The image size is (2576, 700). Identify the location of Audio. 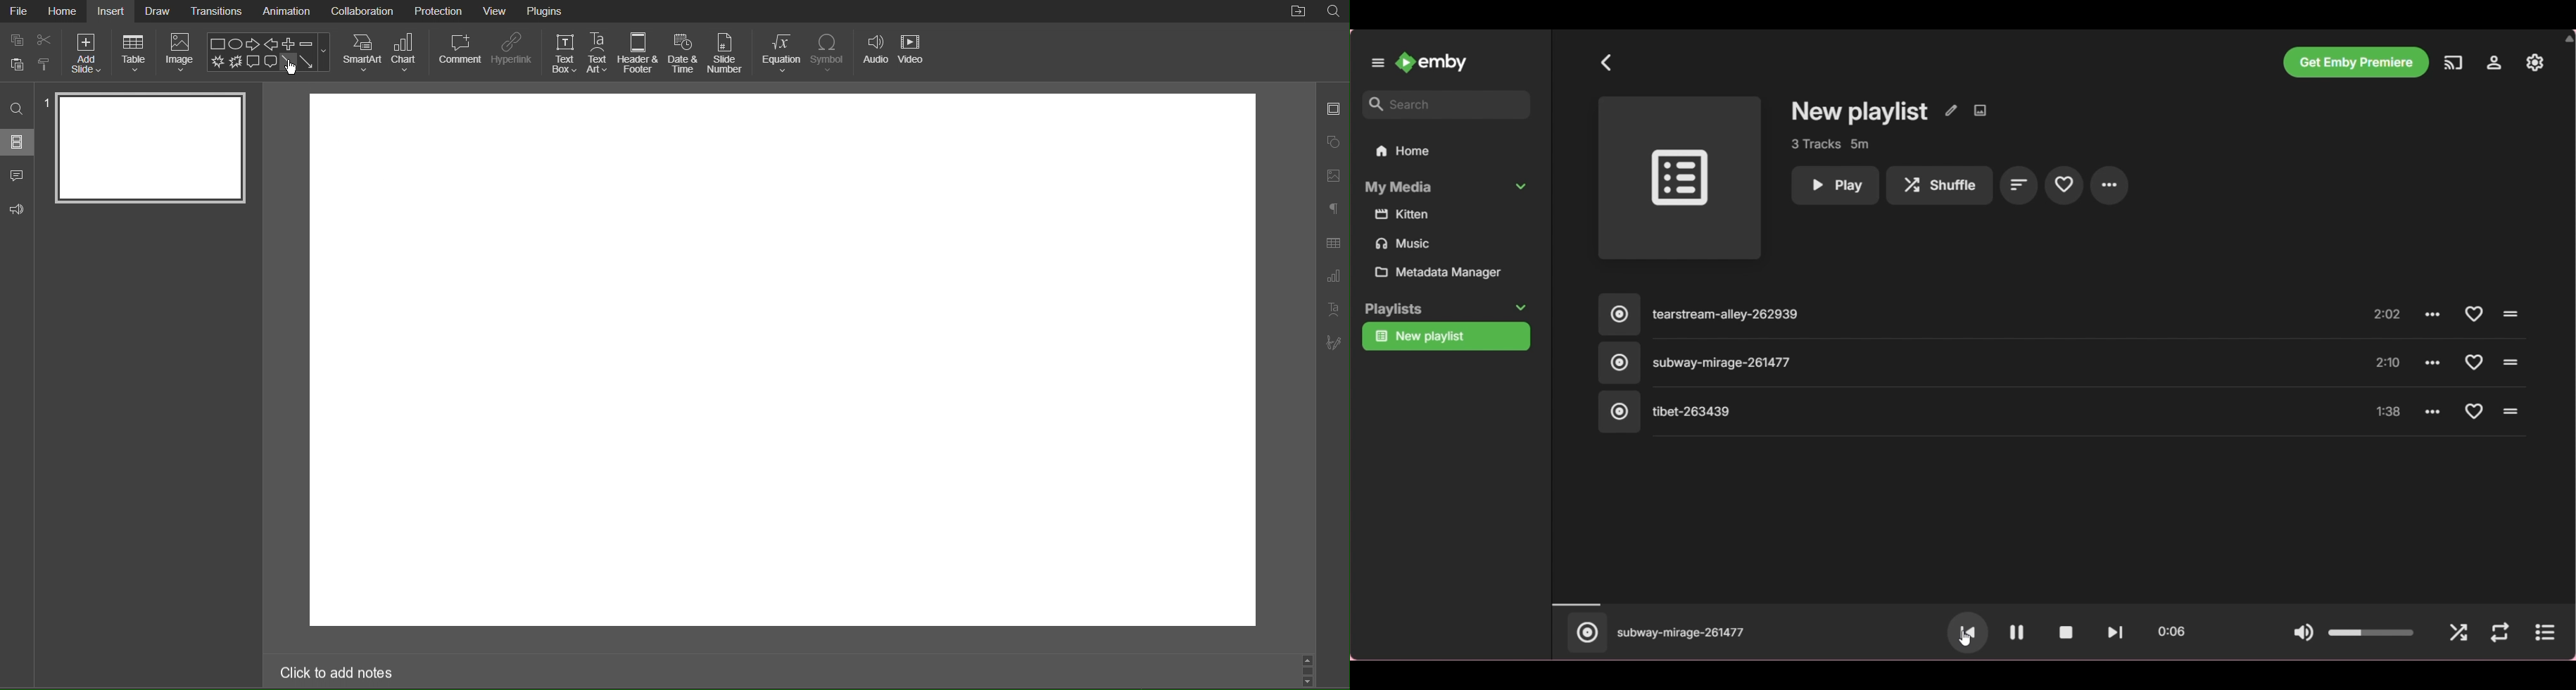
(876, 52).